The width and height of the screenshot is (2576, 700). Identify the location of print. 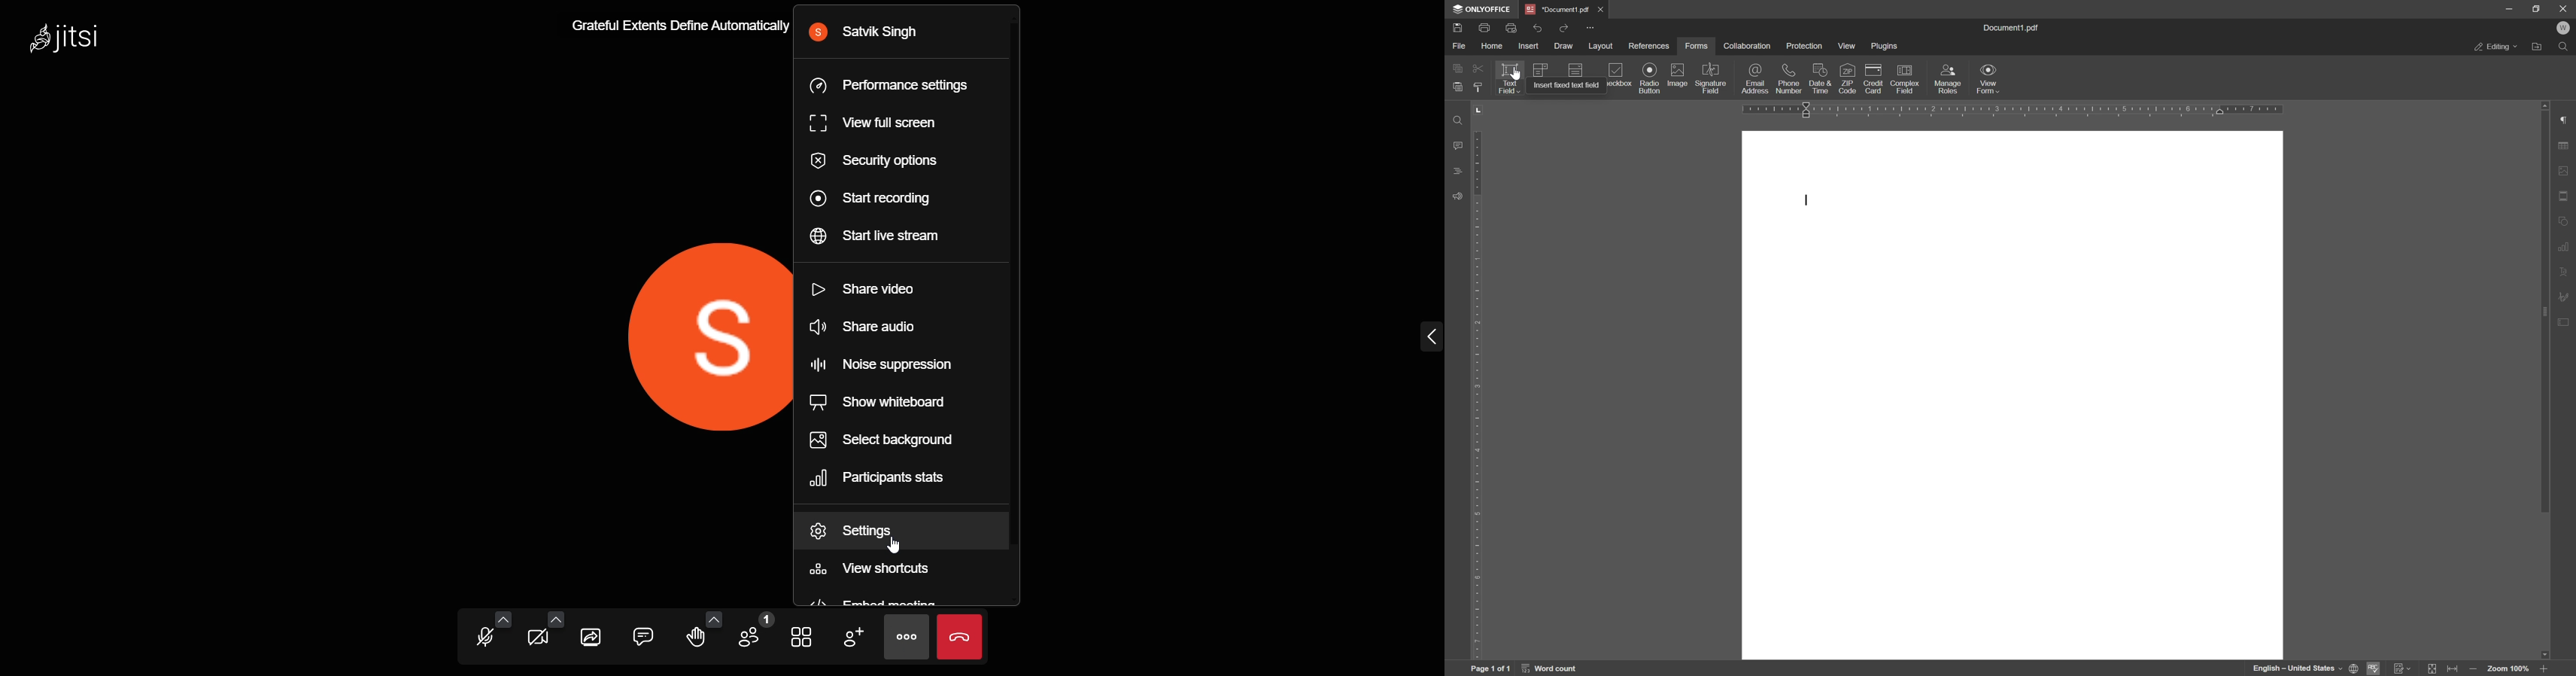
(1486, 28).